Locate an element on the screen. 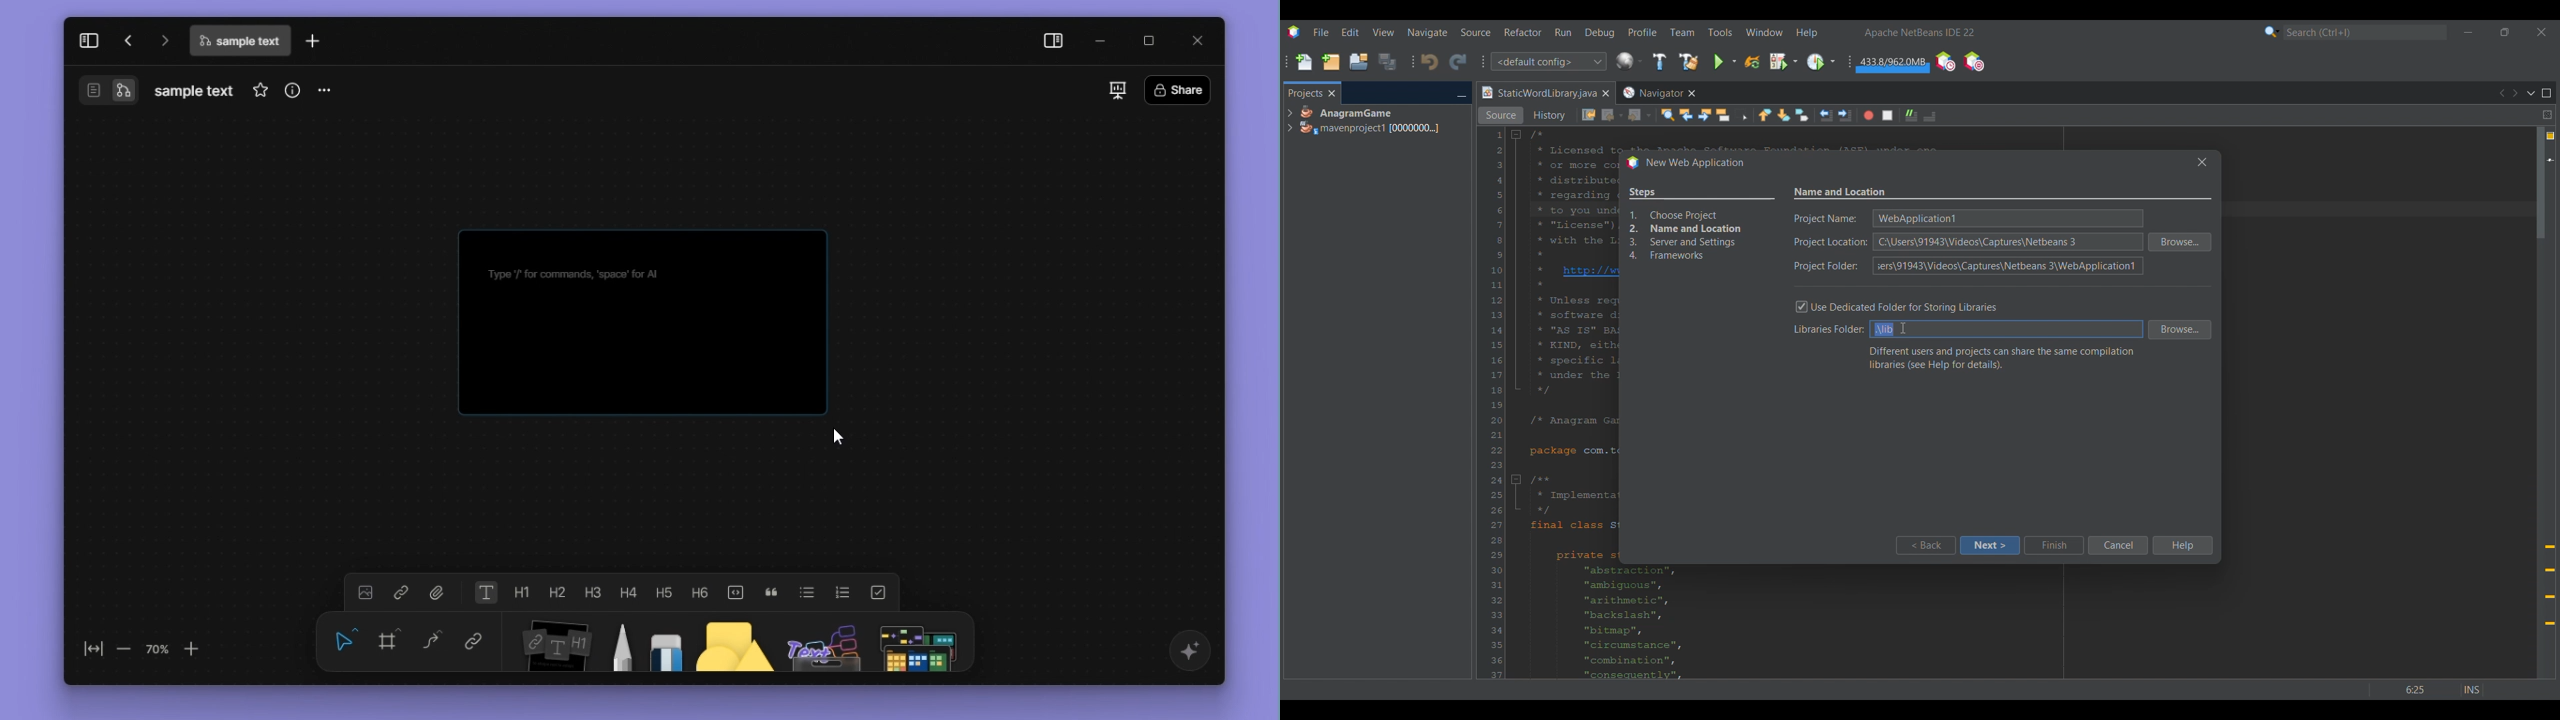 This screenshot has width=2576, height=728. frame f is located at coordinates (390, 641).